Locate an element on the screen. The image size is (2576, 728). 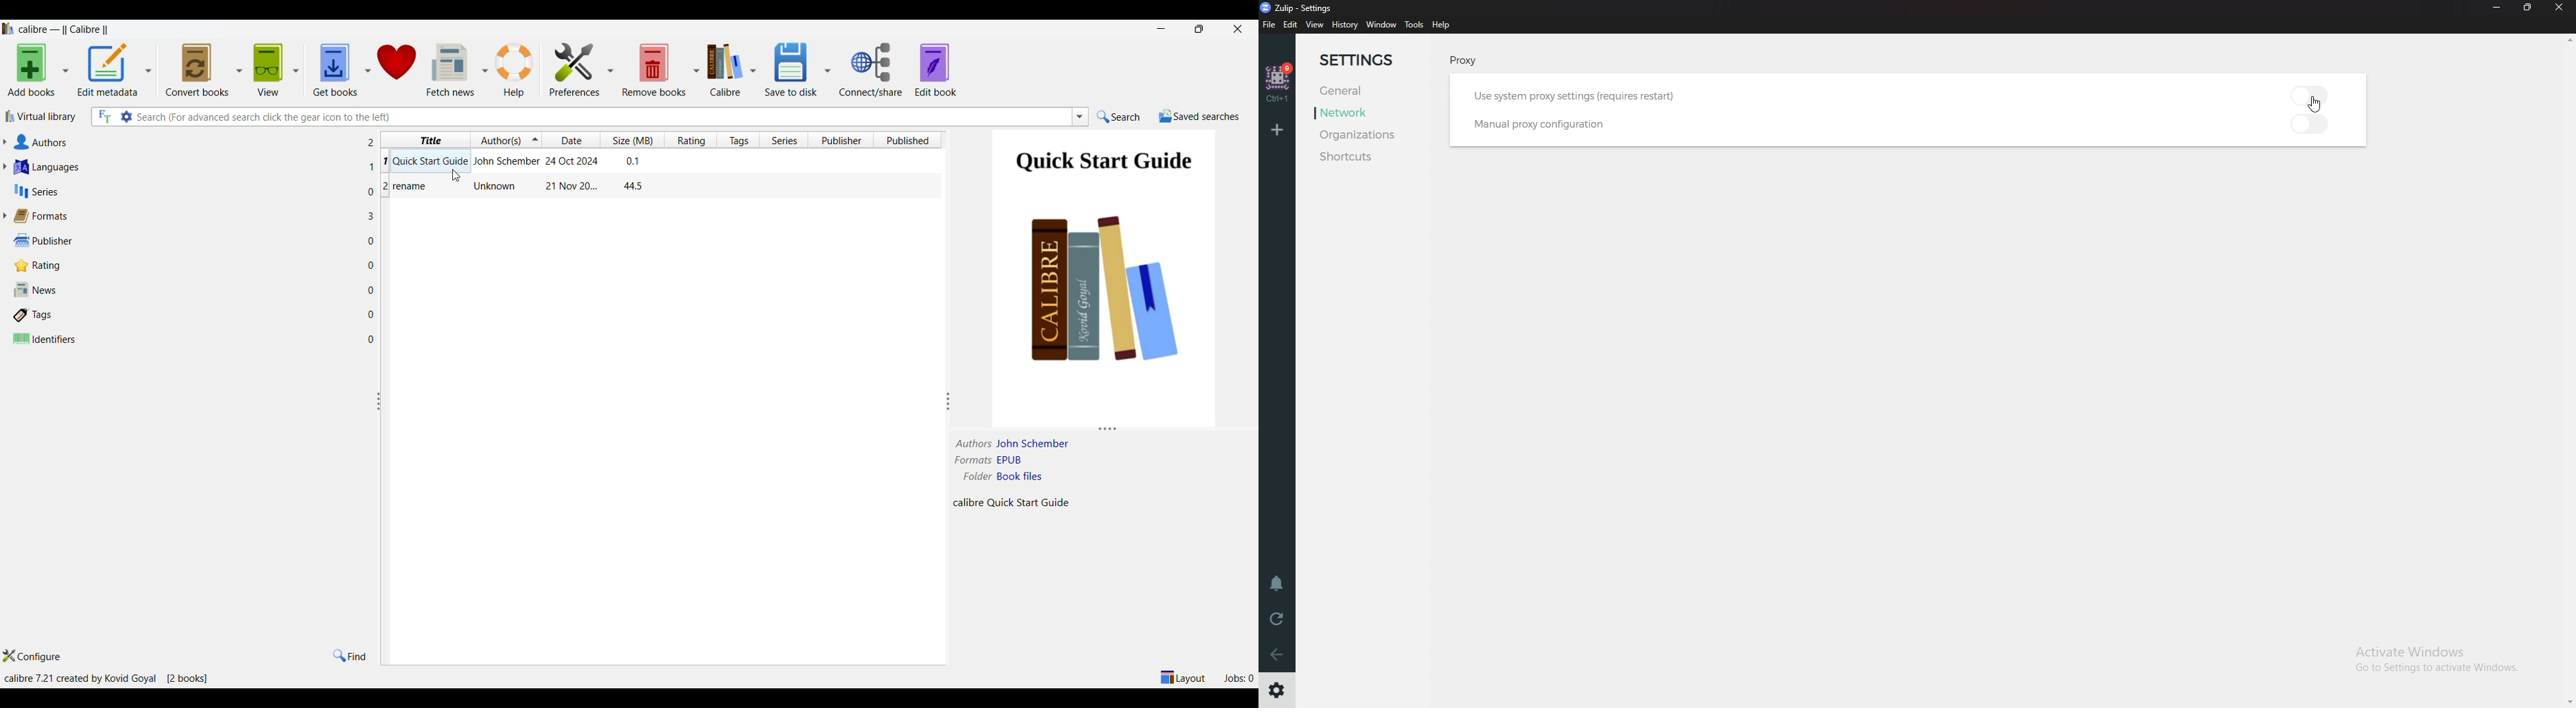
Details about file content is located at coordinates (1017, 502).